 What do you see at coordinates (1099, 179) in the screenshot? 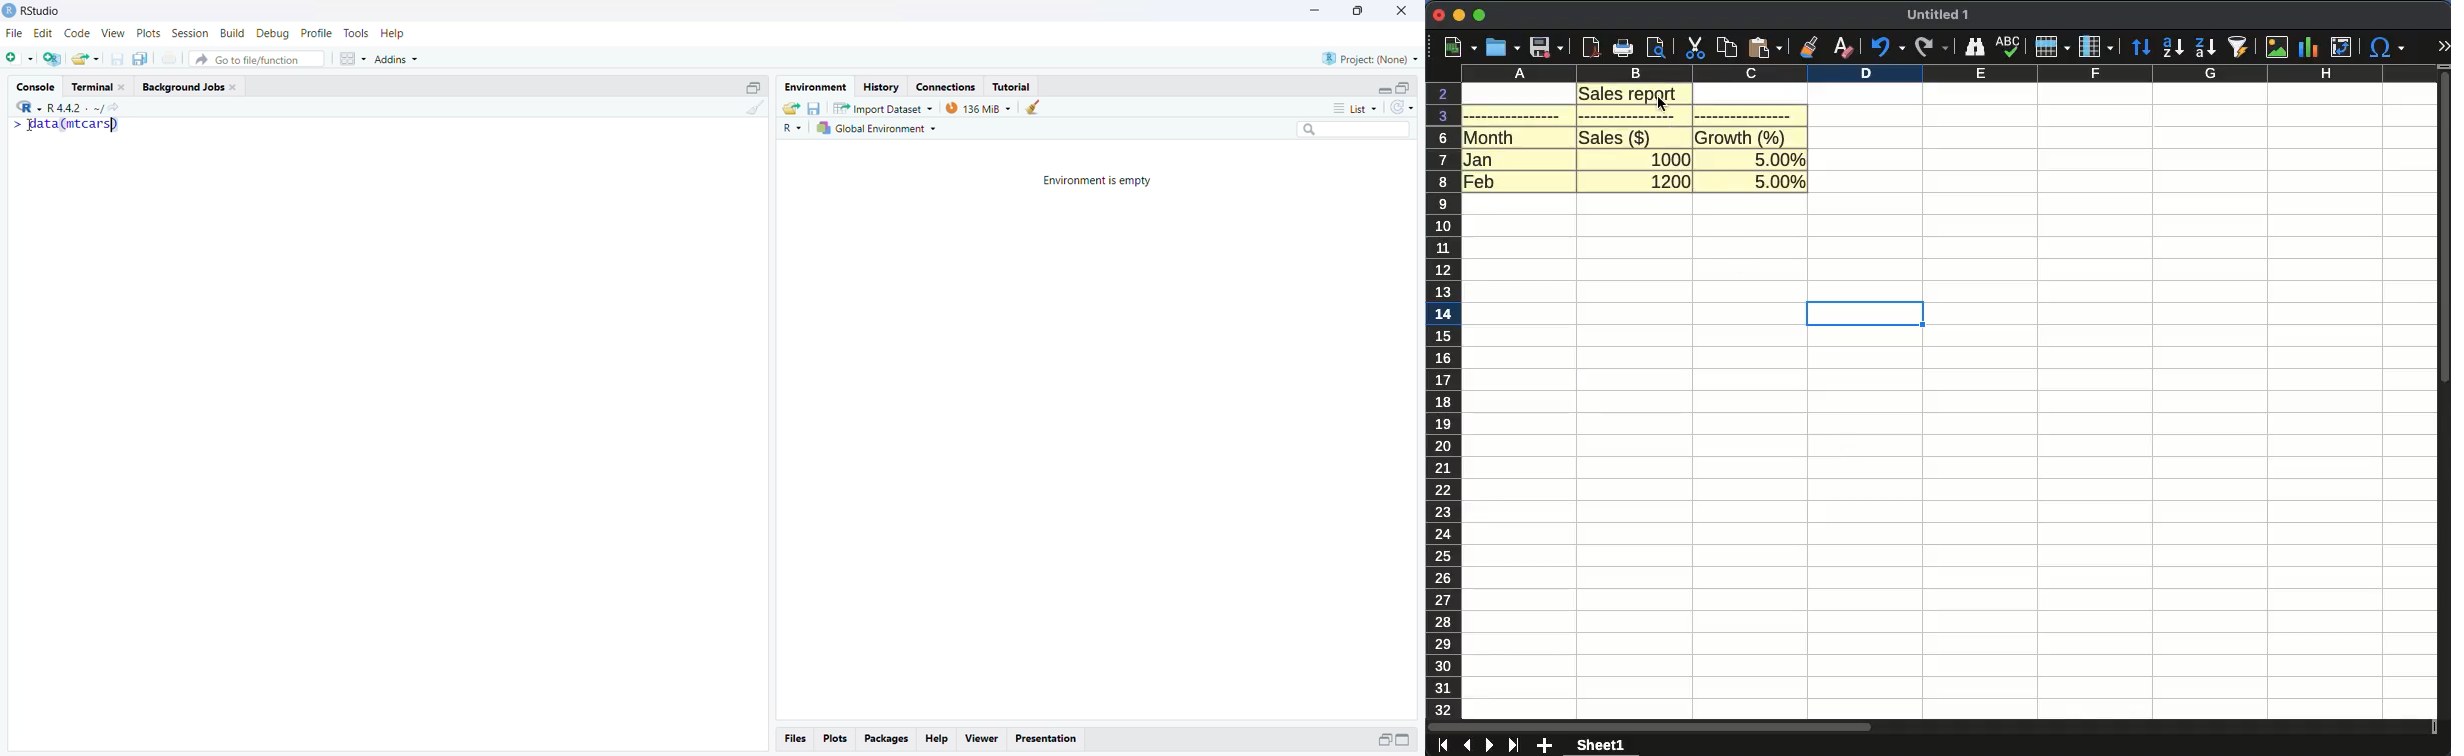
I see `Environment is empty` at bounding box center [1099, 179].